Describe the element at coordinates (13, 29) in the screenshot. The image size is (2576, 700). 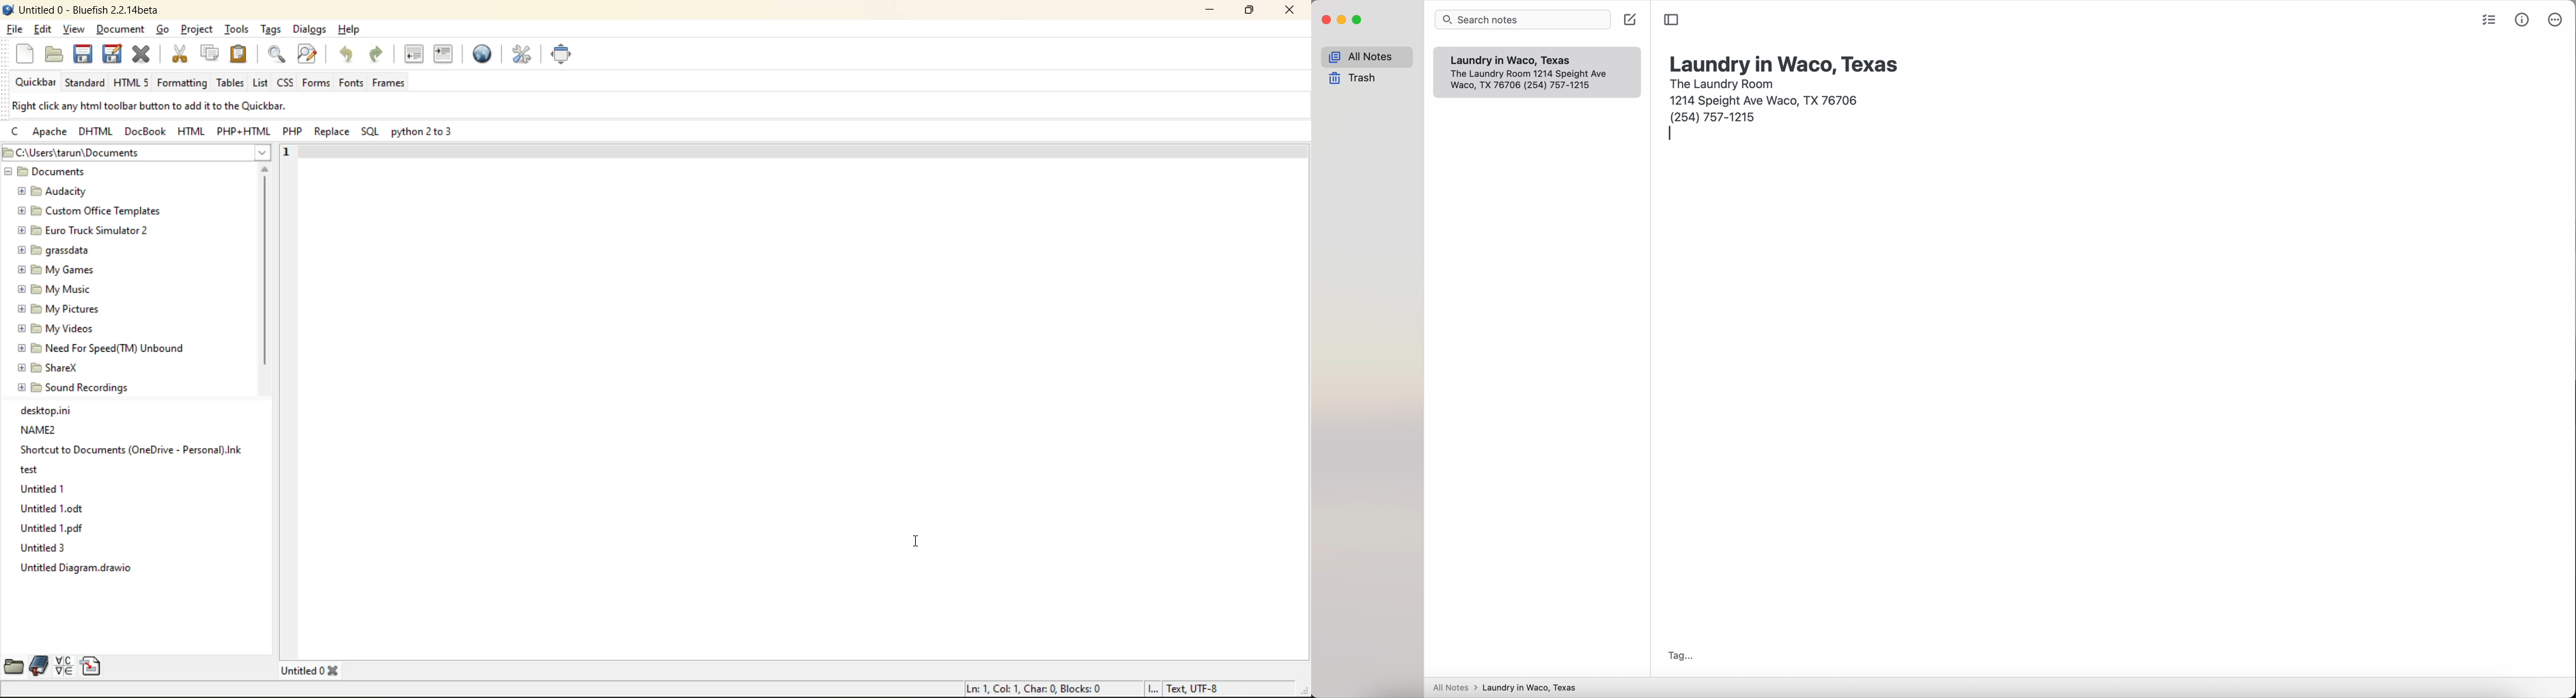
I see `file` at that location.